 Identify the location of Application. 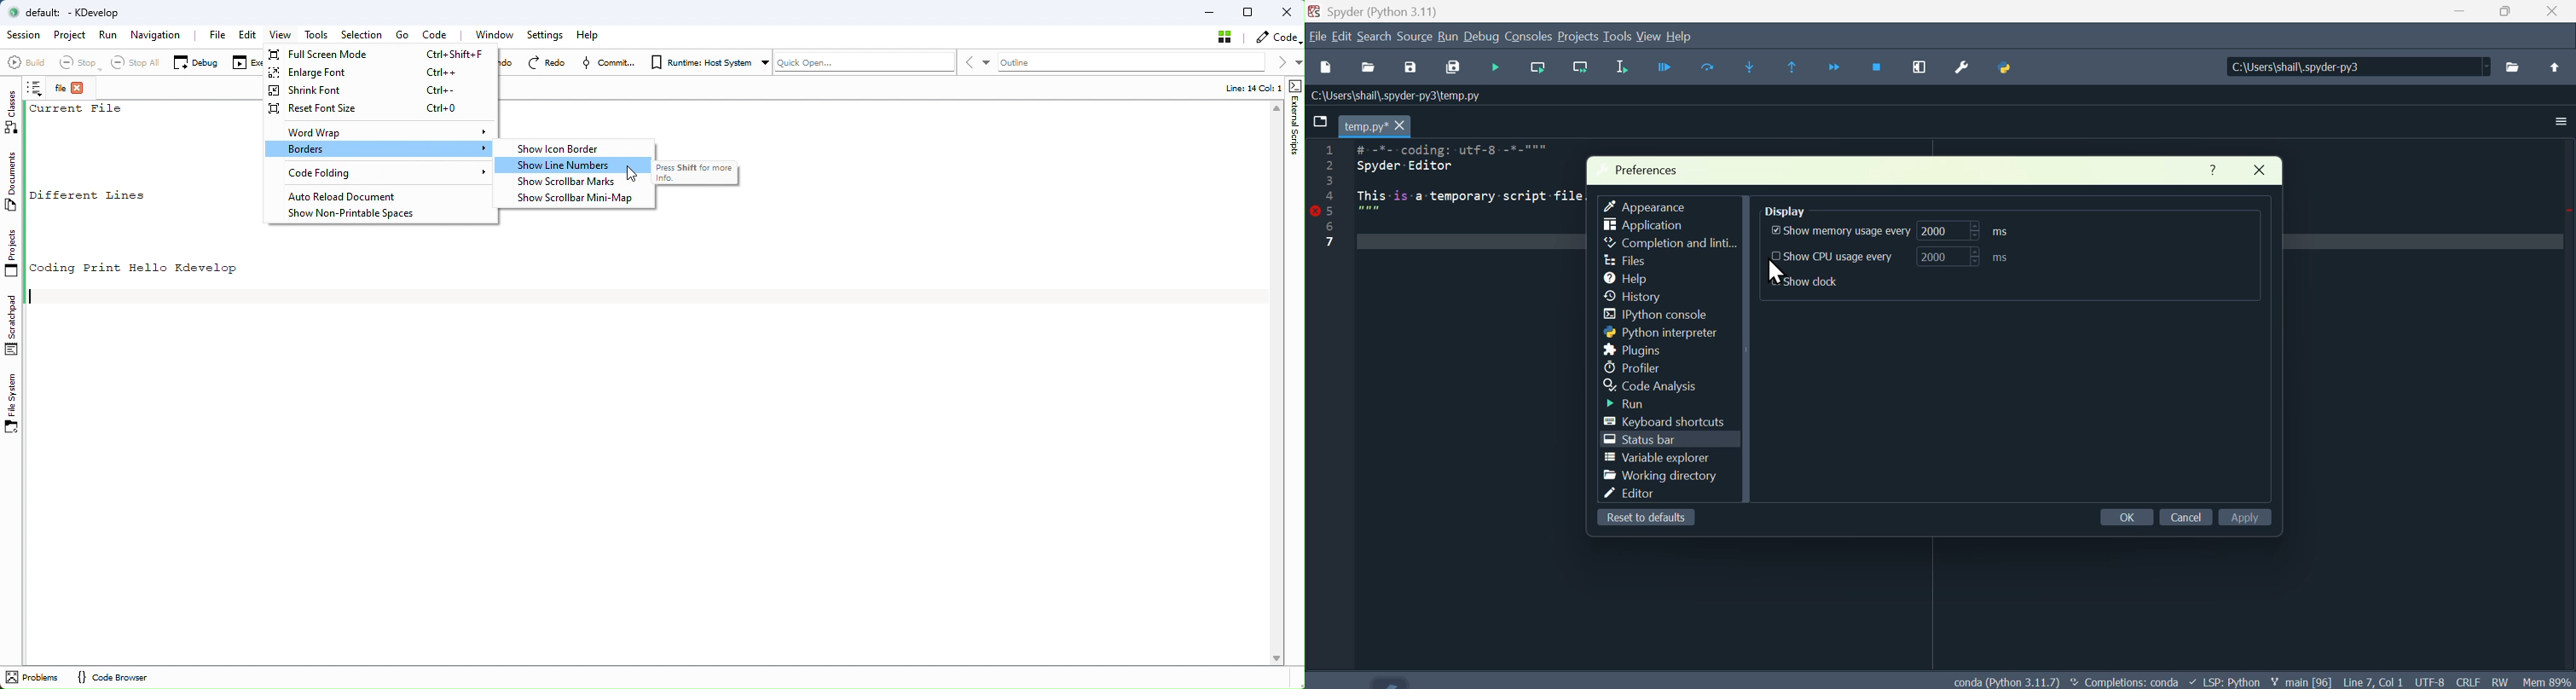
(1654, 225).